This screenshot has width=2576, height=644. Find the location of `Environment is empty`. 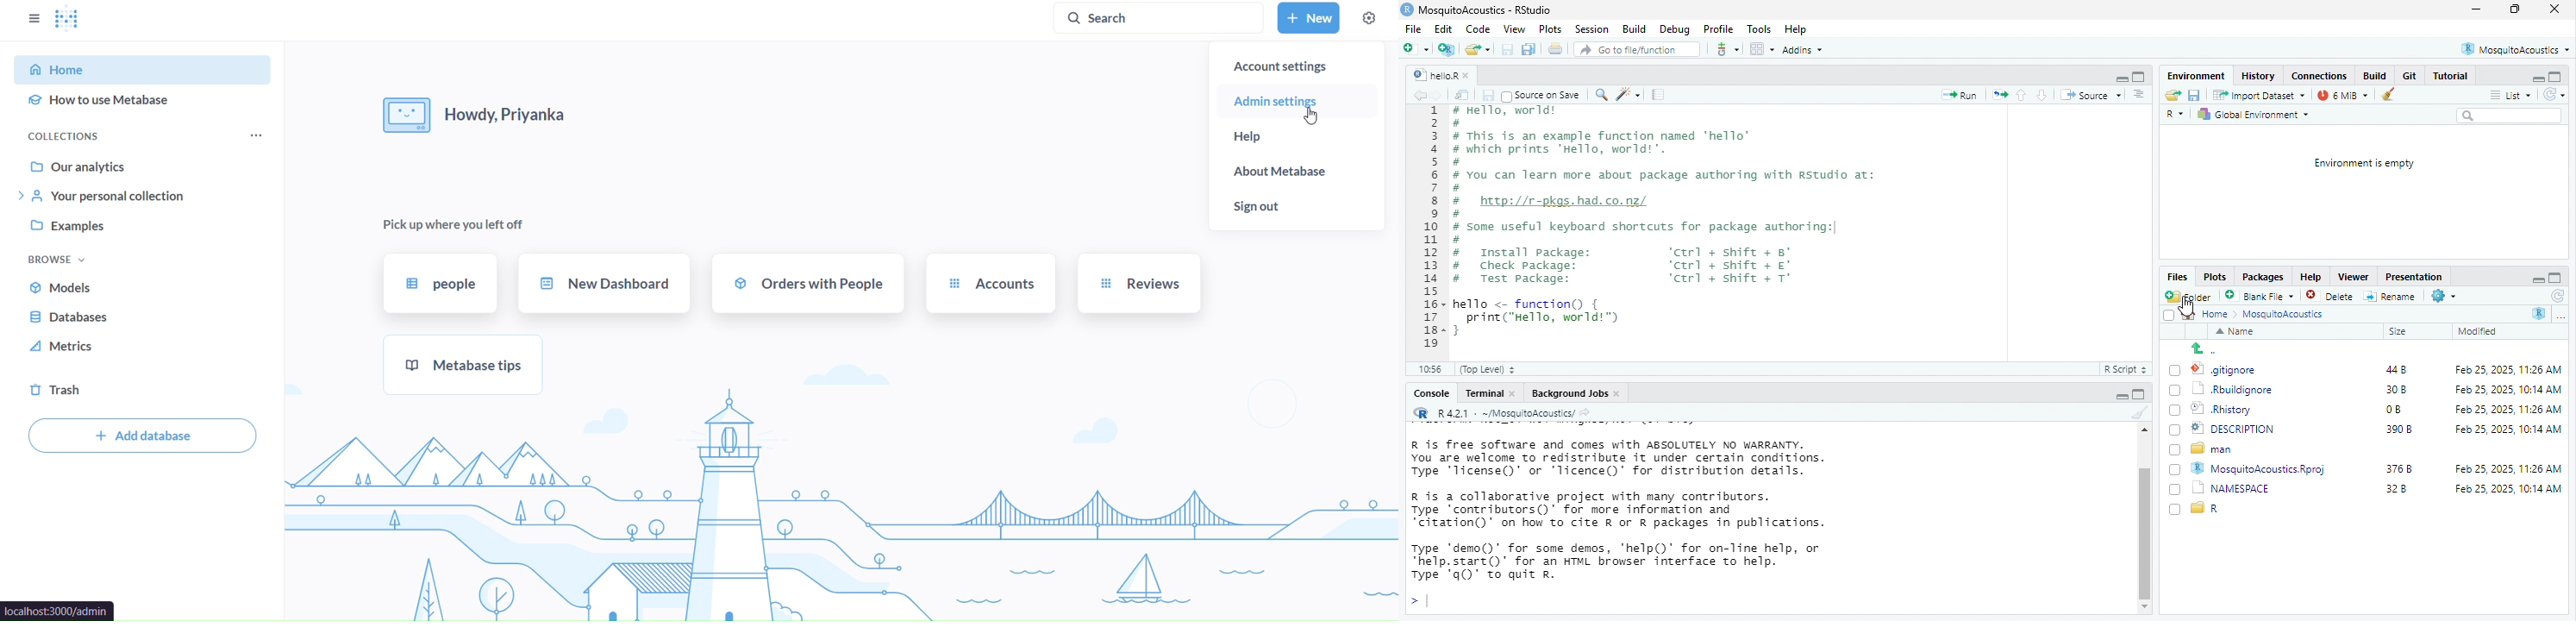

Environment is empty is located at coordinates (2358, 164).